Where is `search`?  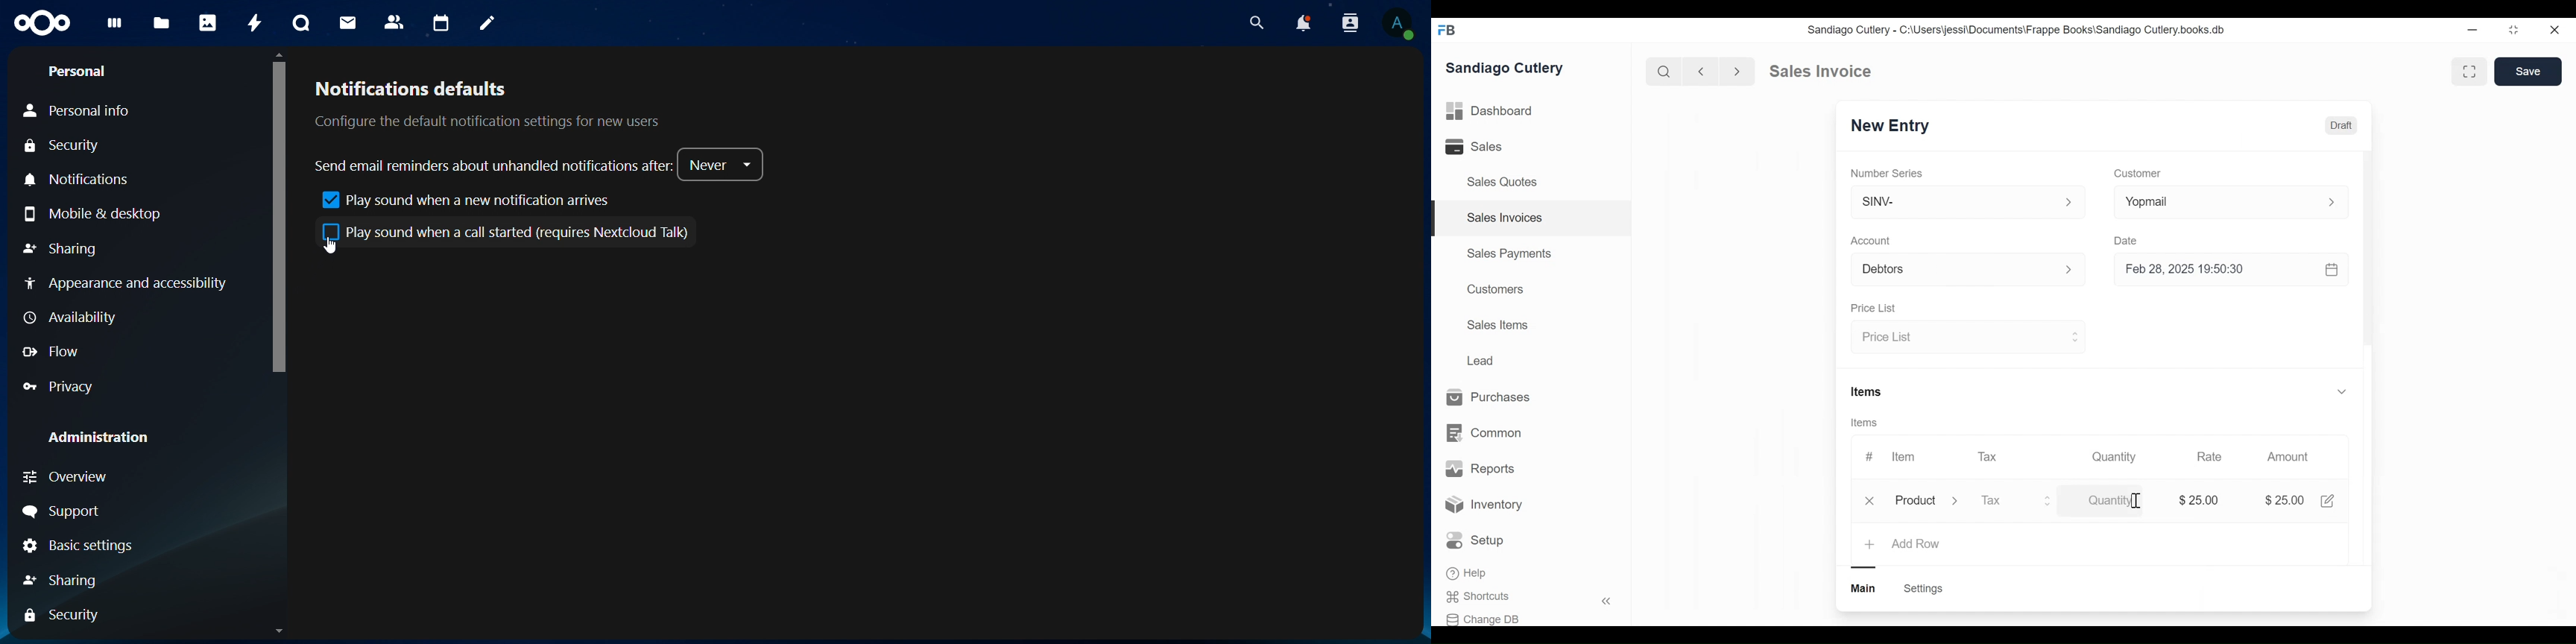
search is located at coordinates (1664, 72).